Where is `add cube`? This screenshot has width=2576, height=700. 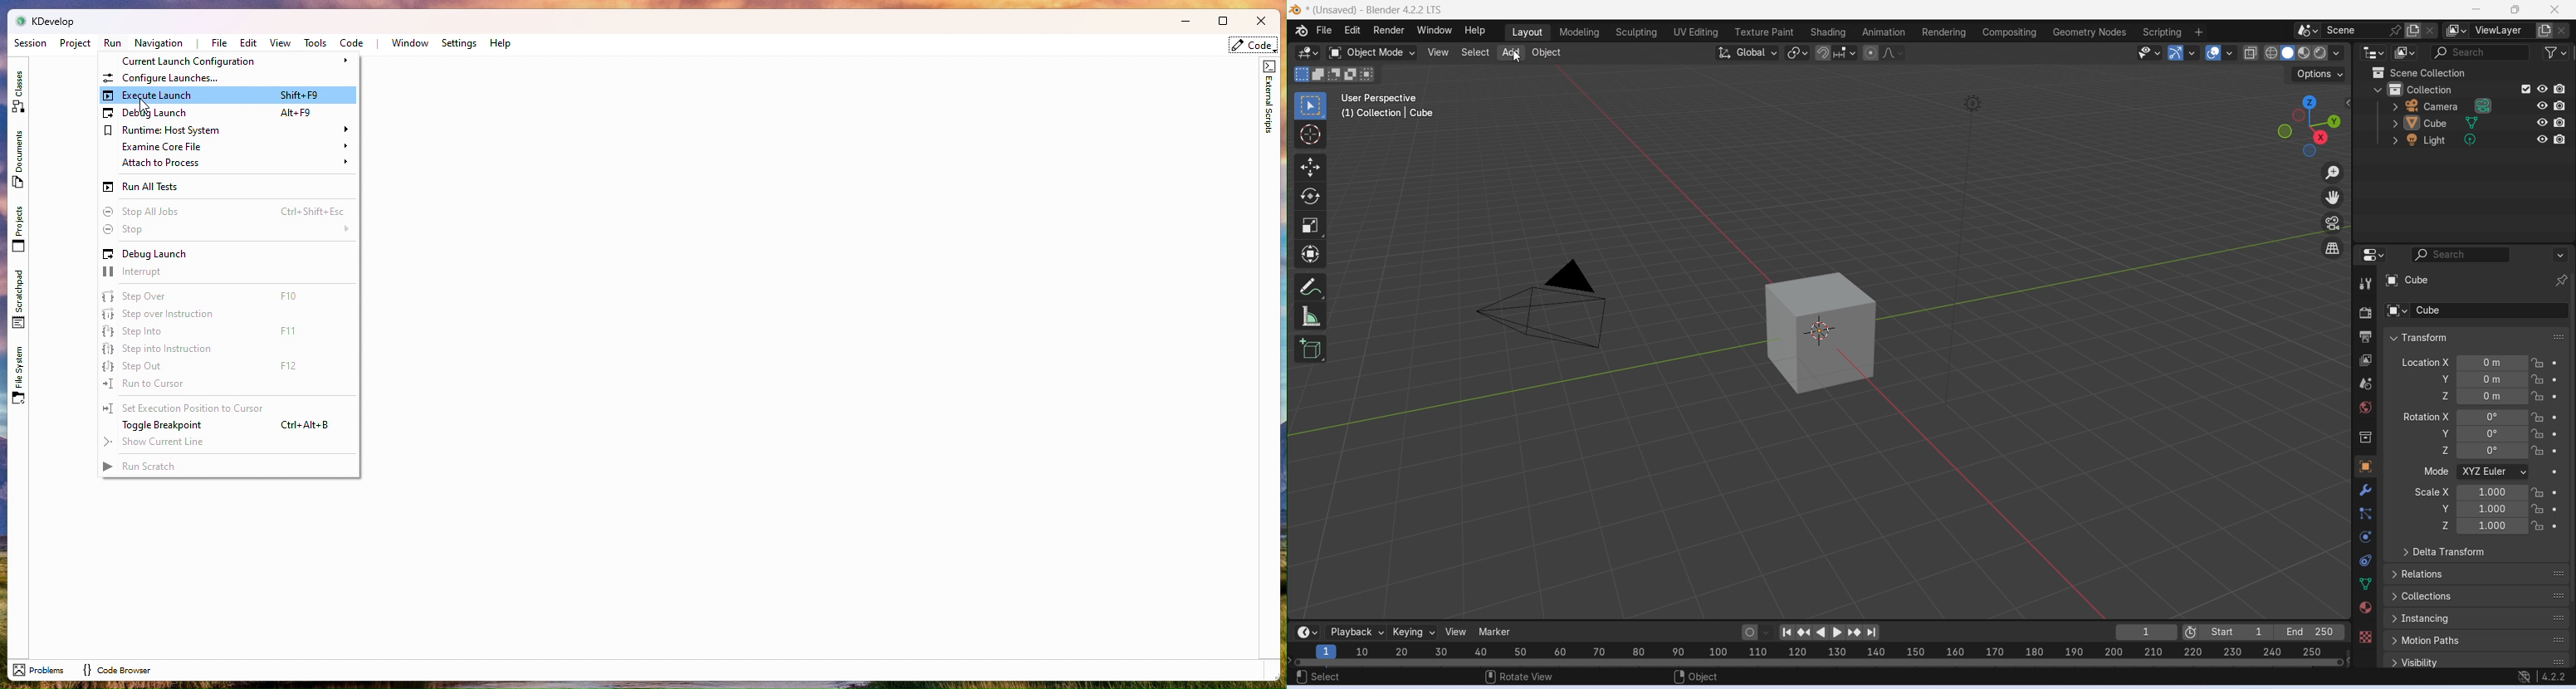 add cube is located at coordinates (1311, 349).